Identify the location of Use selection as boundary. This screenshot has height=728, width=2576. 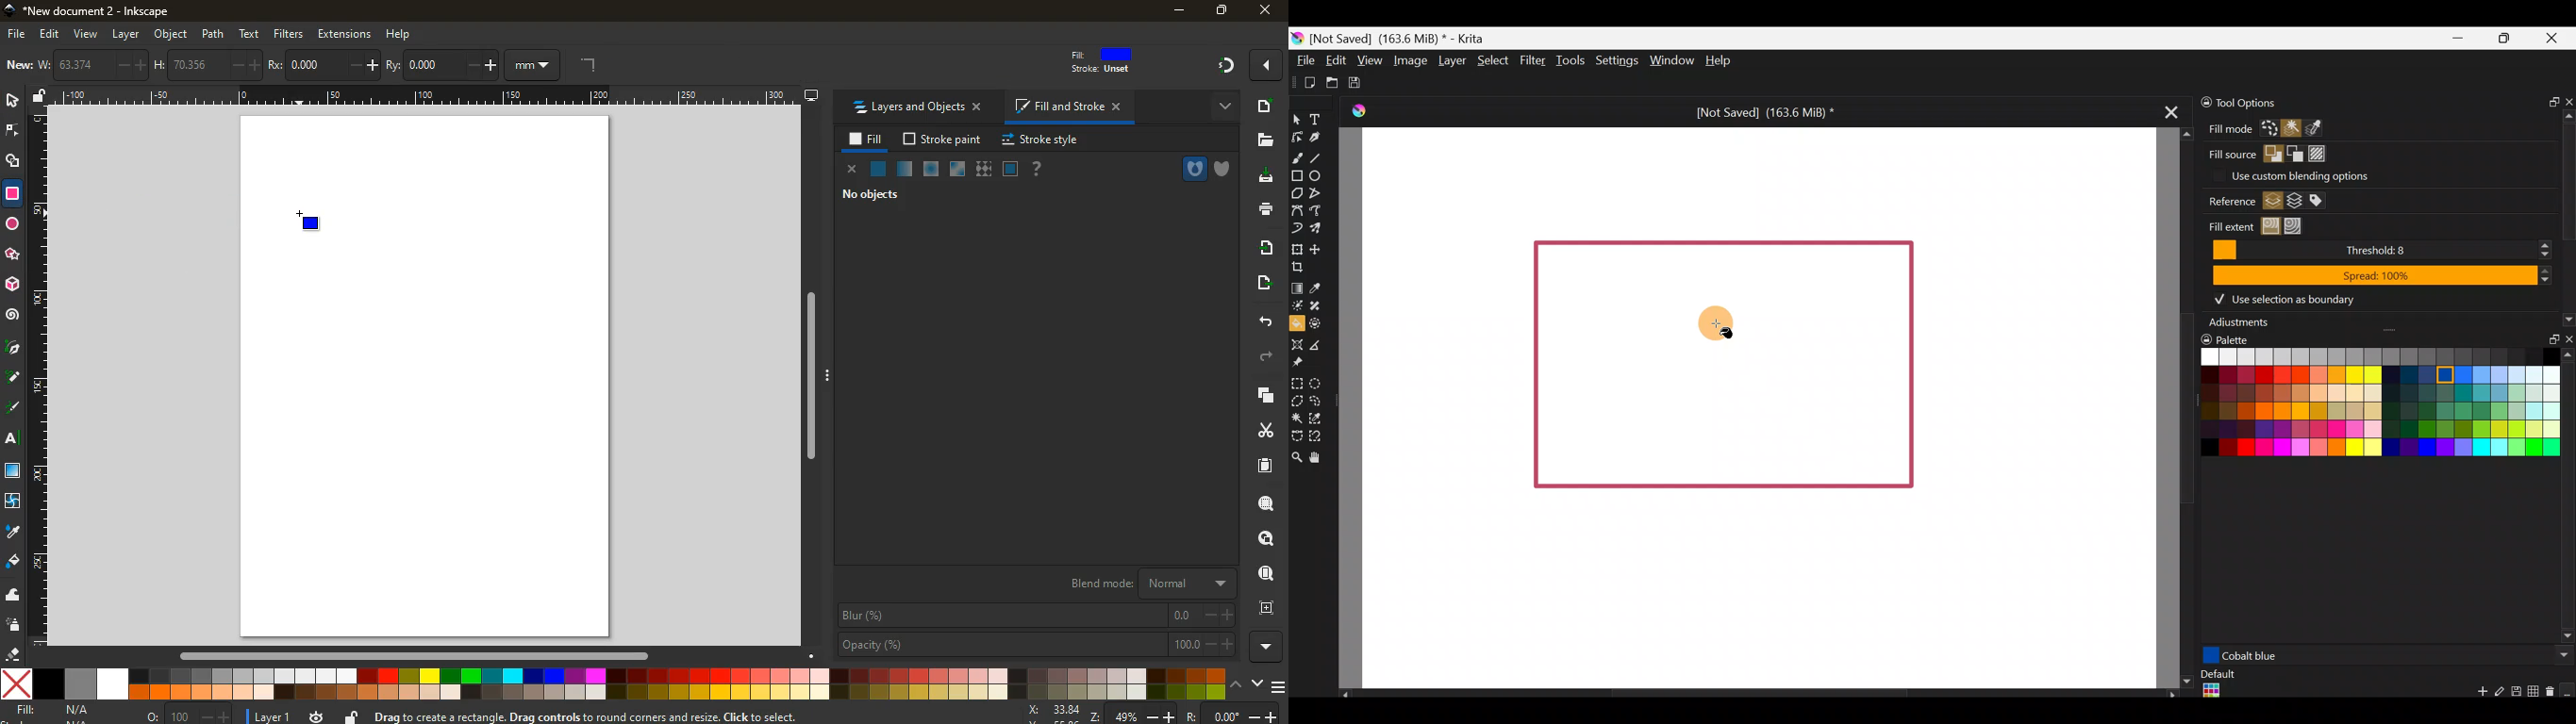
(2286, 298).